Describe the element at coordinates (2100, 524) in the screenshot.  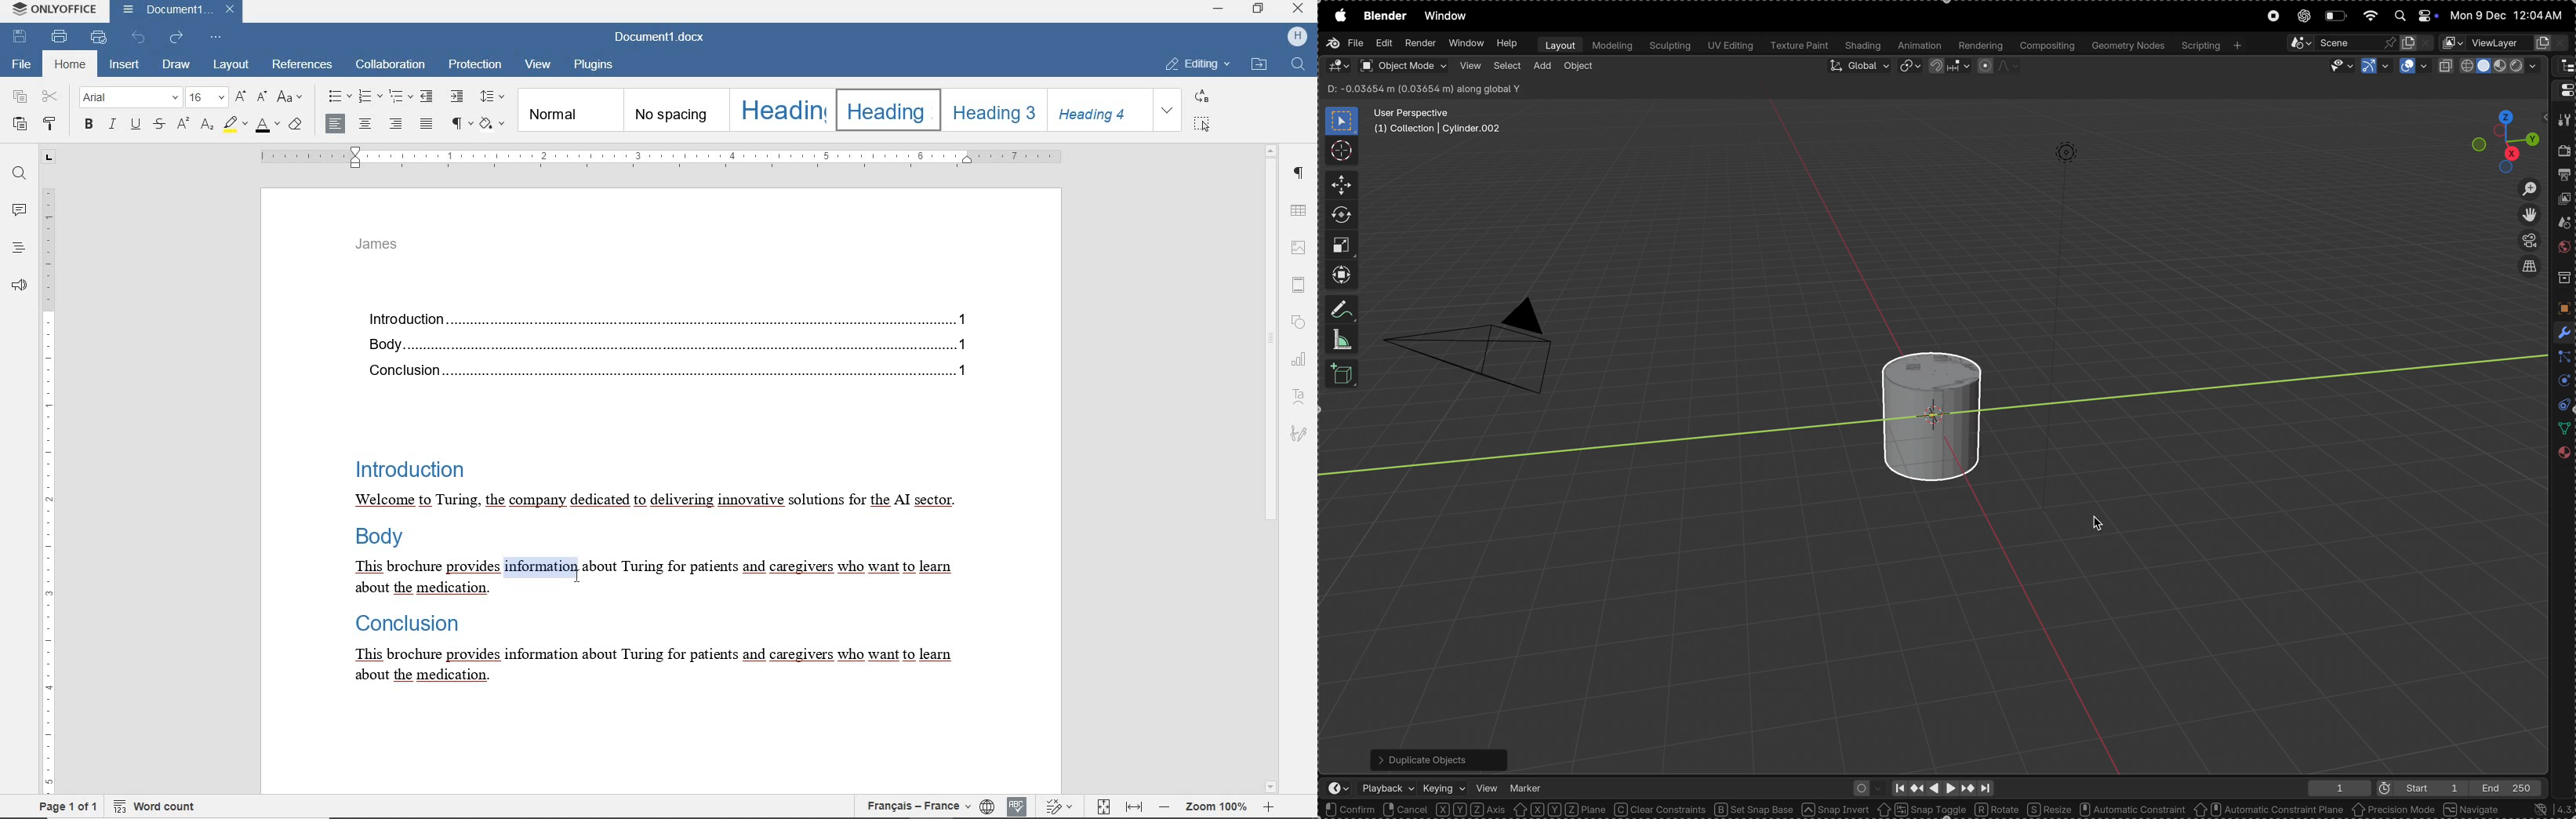
I see `cursor` at that location.